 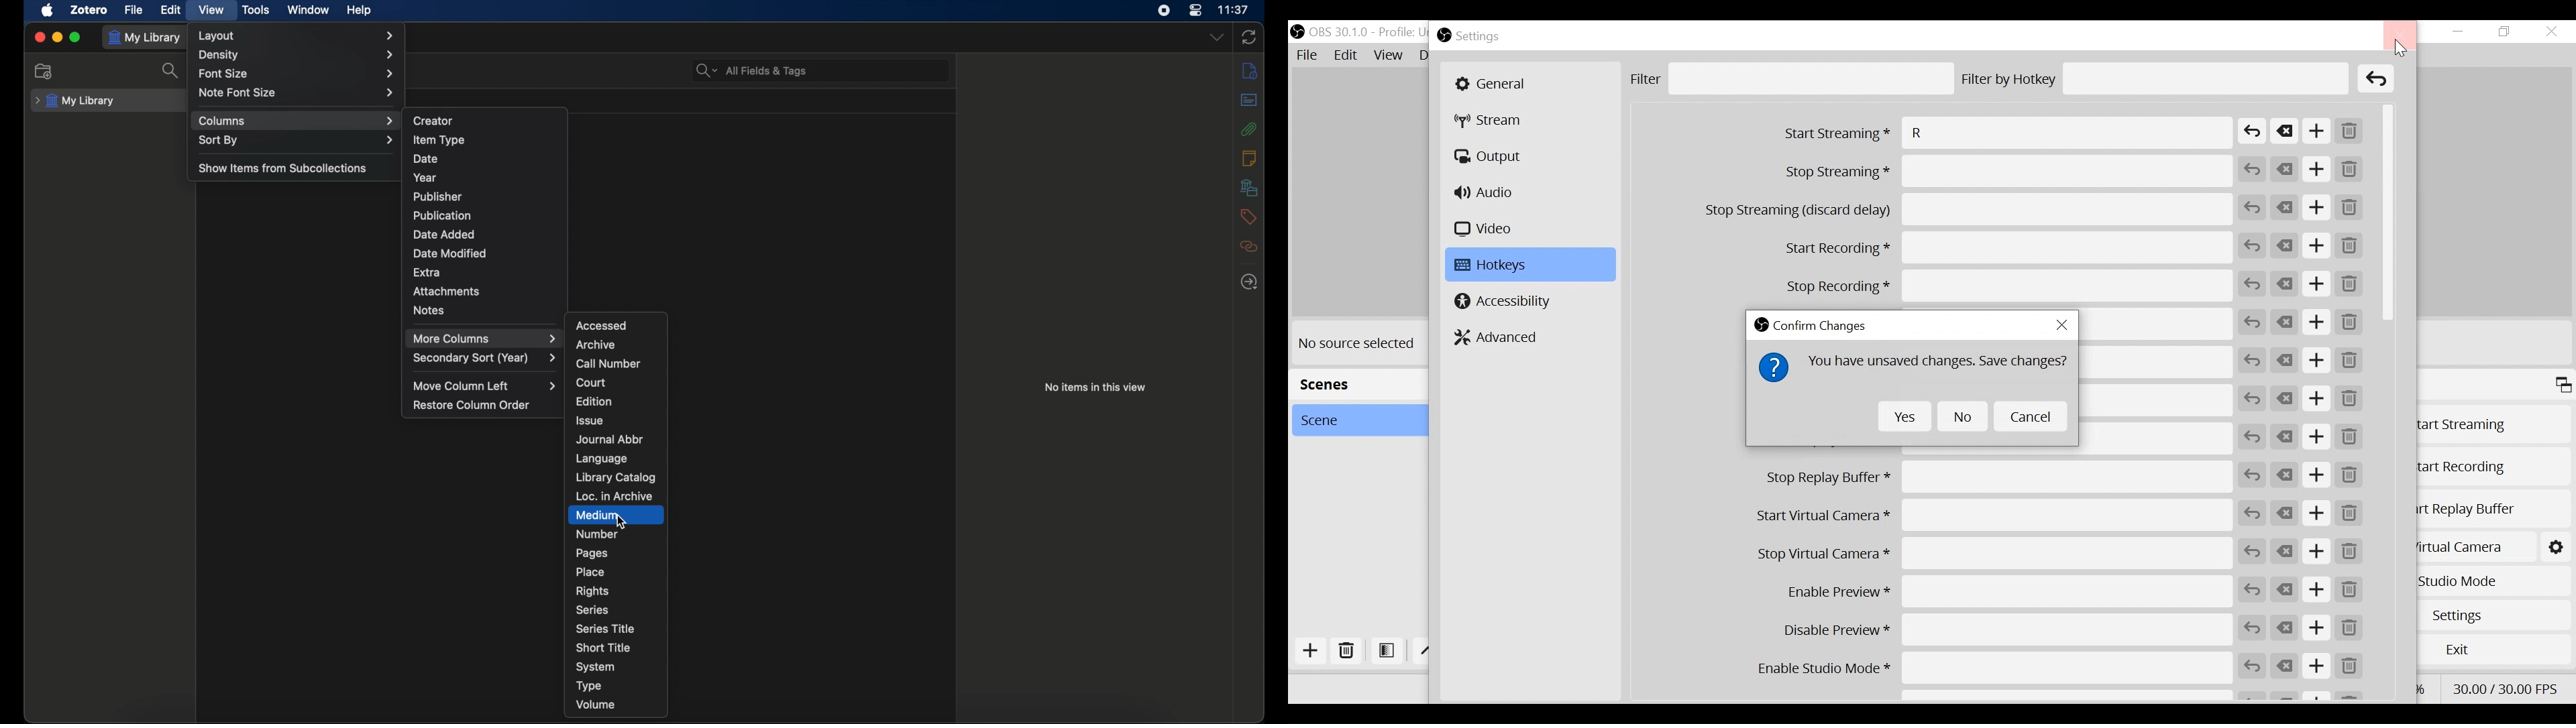 I want to click on Add, so click(x=2319, y=629).